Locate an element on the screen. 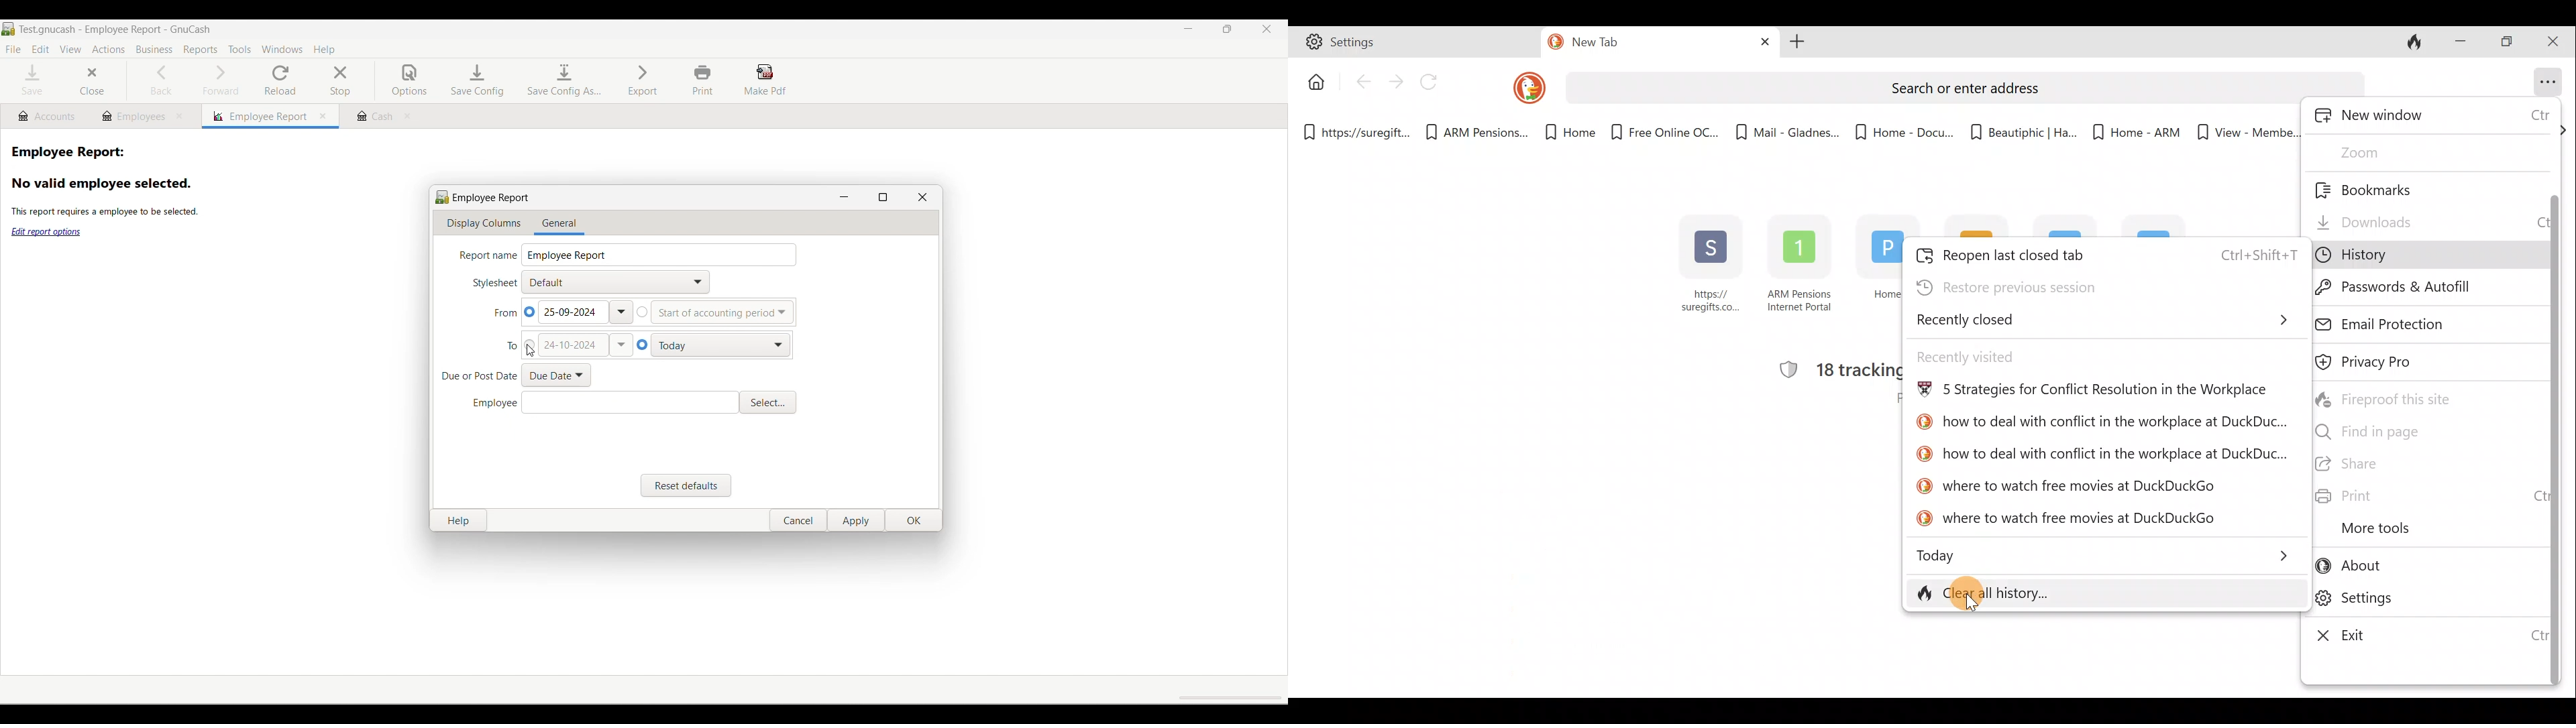 This screenshot has height=728, width=2576. Settings is located at coordinates (1416, 44).